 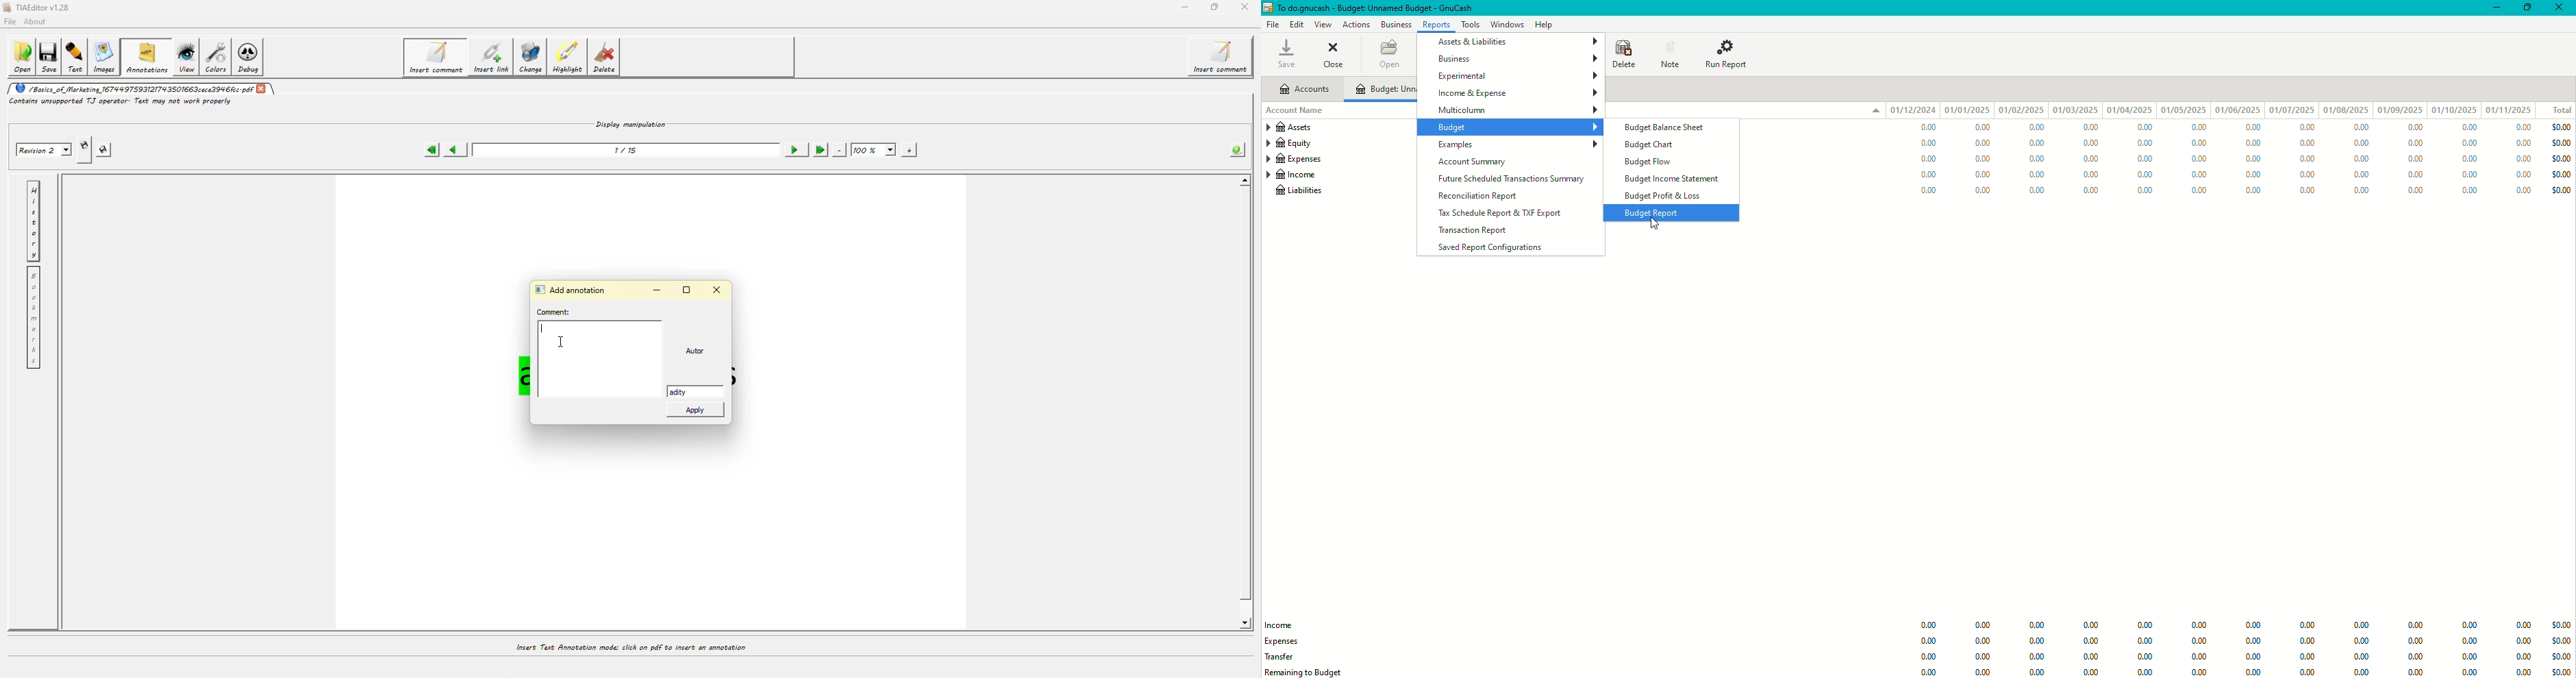 I want to click on Budget Chart, so click(x=1650, y=145).